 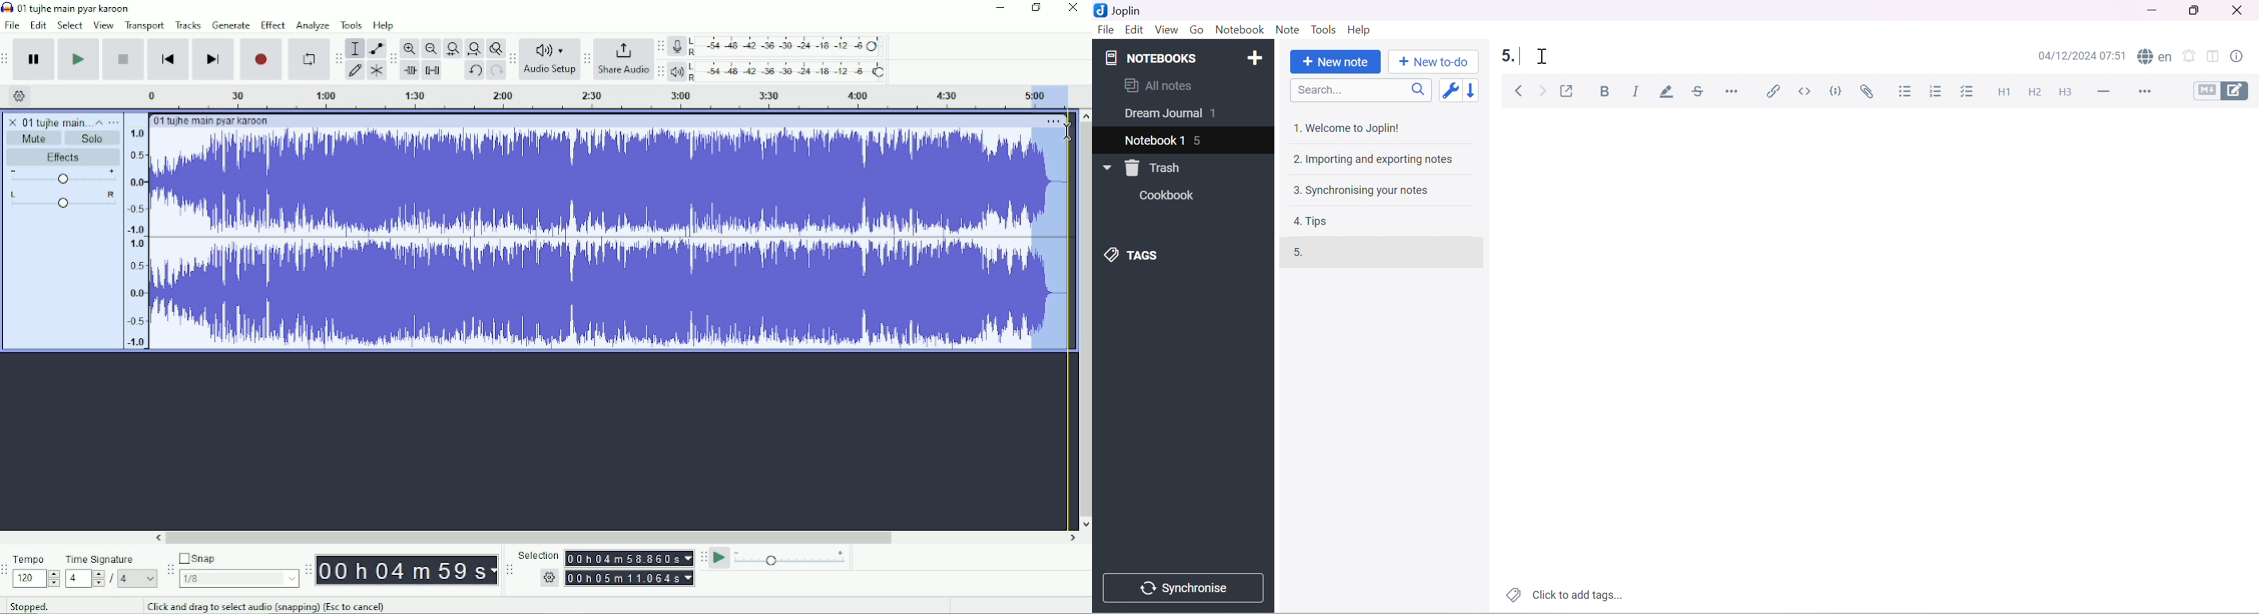 I want to click on Toggle editor layout, so click(x=2215, y=56).